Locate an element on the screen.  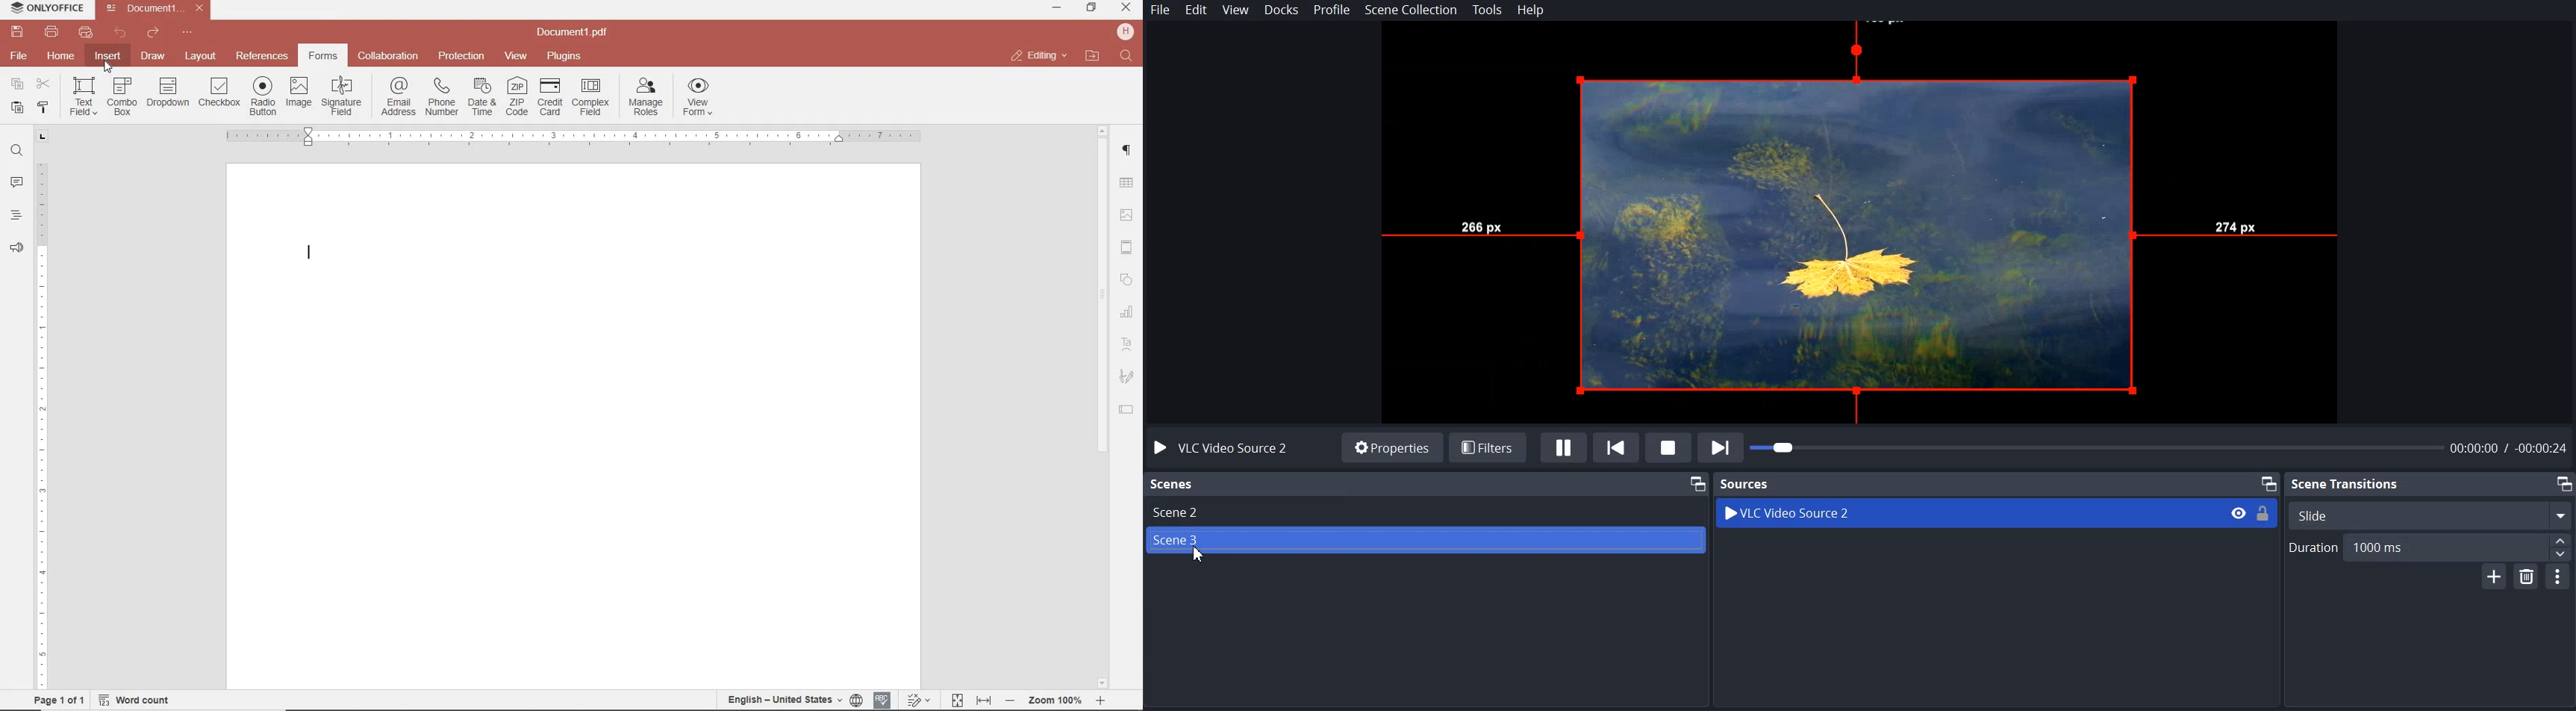
Scene is located at coordinates (1425, 512).